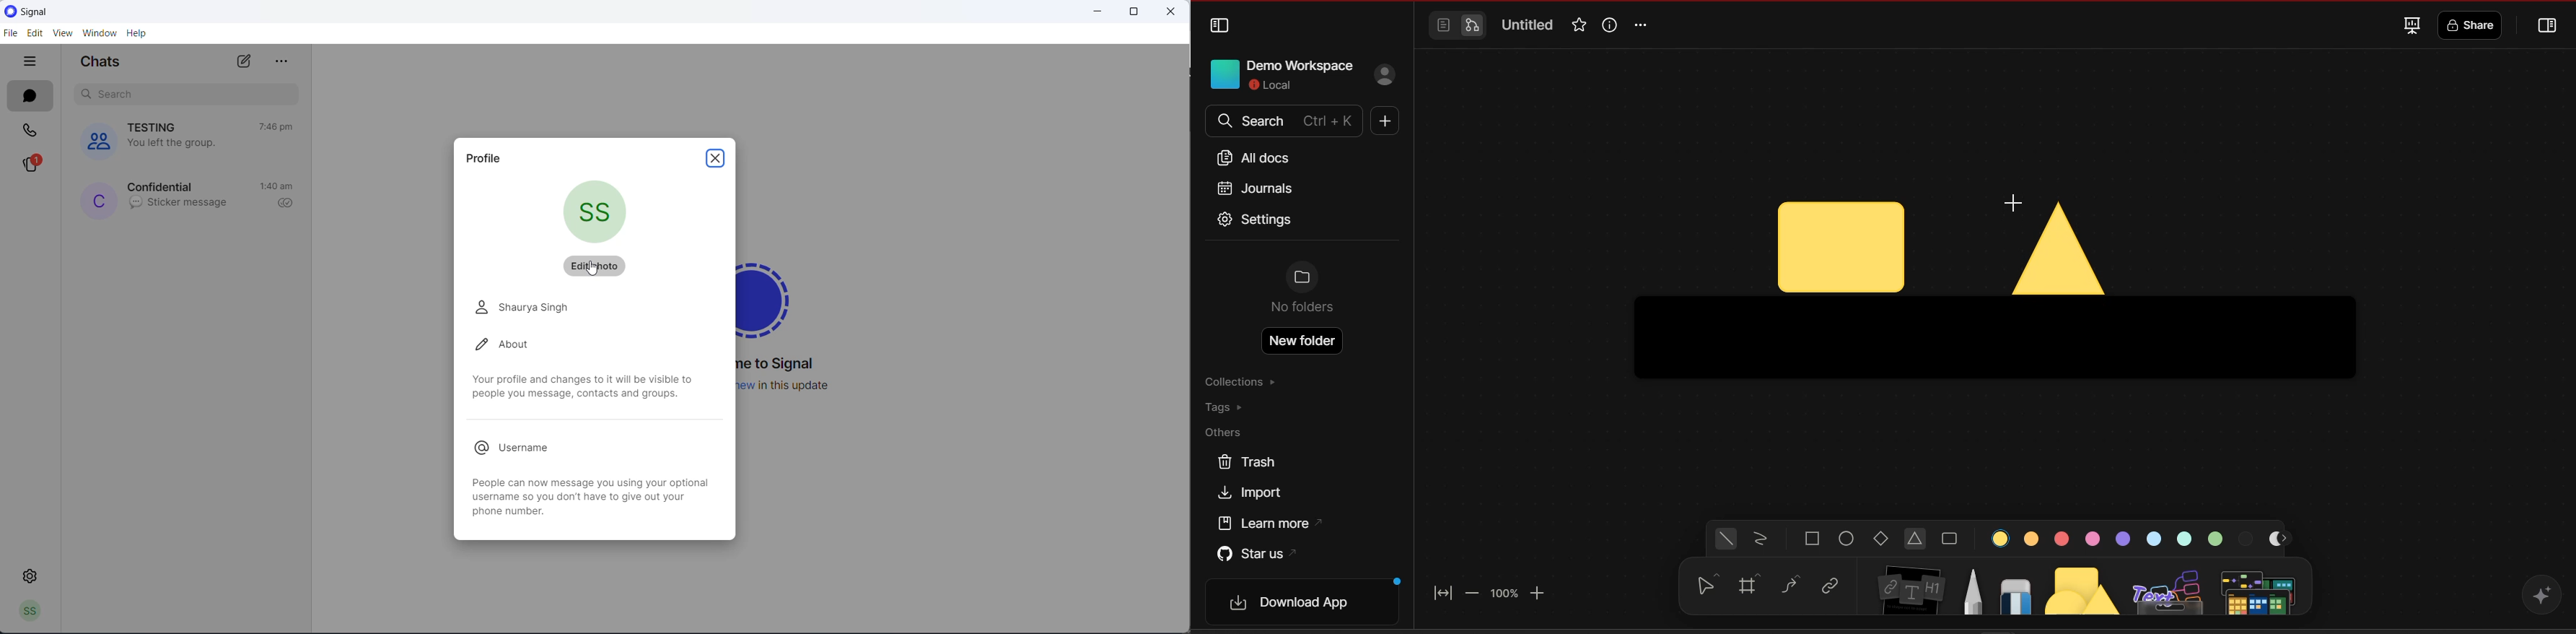 This screenshot has height=644, width=2576. I want to click on contact name, so click(163, 185).